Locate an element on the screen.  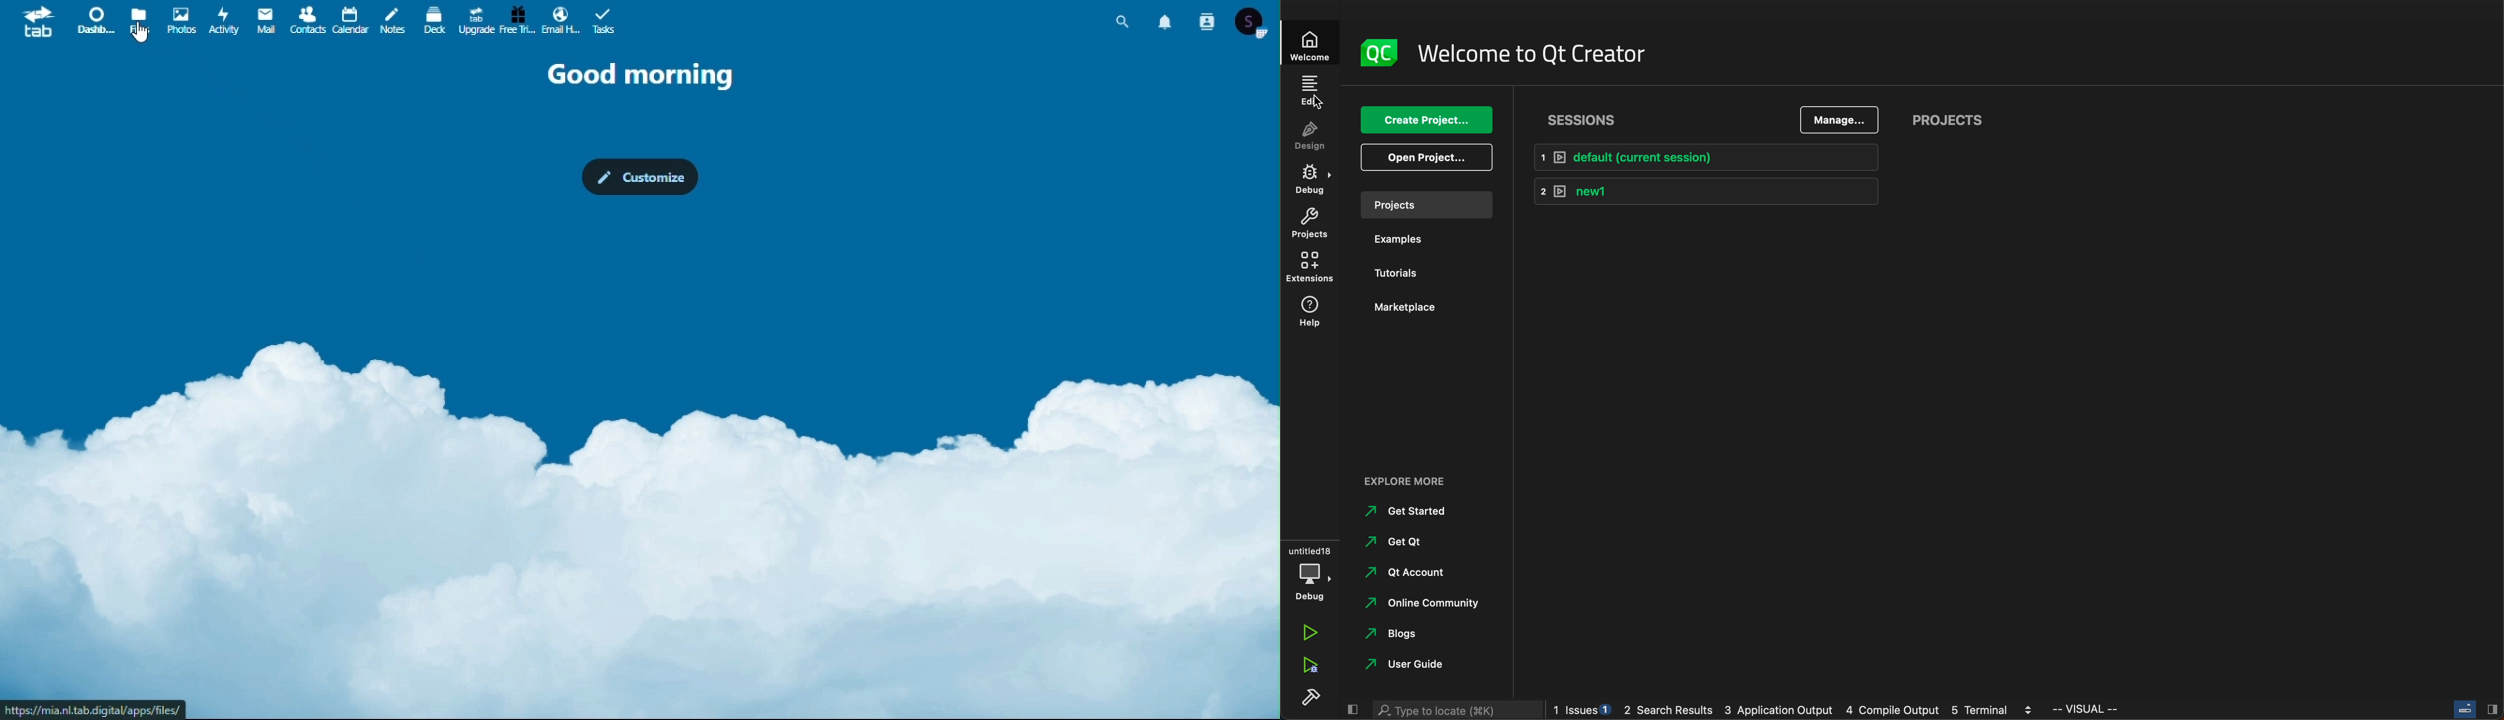
Notifications is located at coordinates (1167, 20).